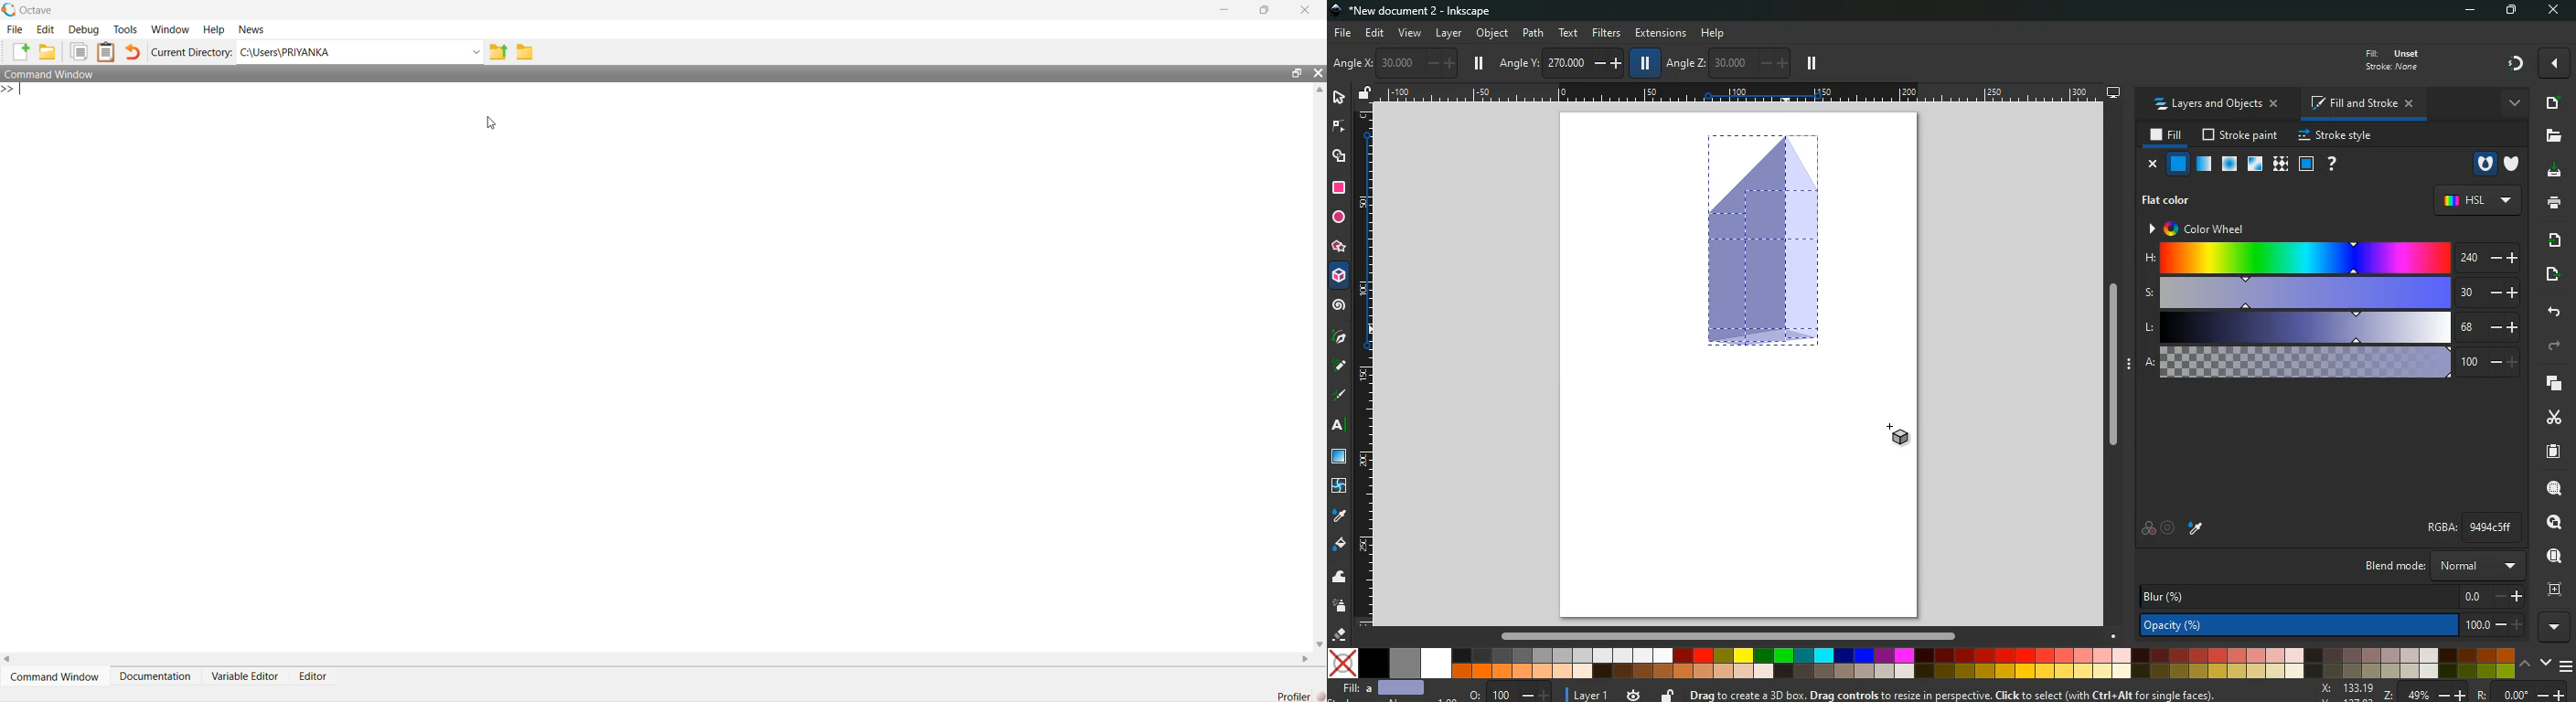 The image size is (2576, 728). What do you see at coordinates (1789, 287) in the screenshot?
I see `ungrouped figure` at bounding box center [1789, 287].